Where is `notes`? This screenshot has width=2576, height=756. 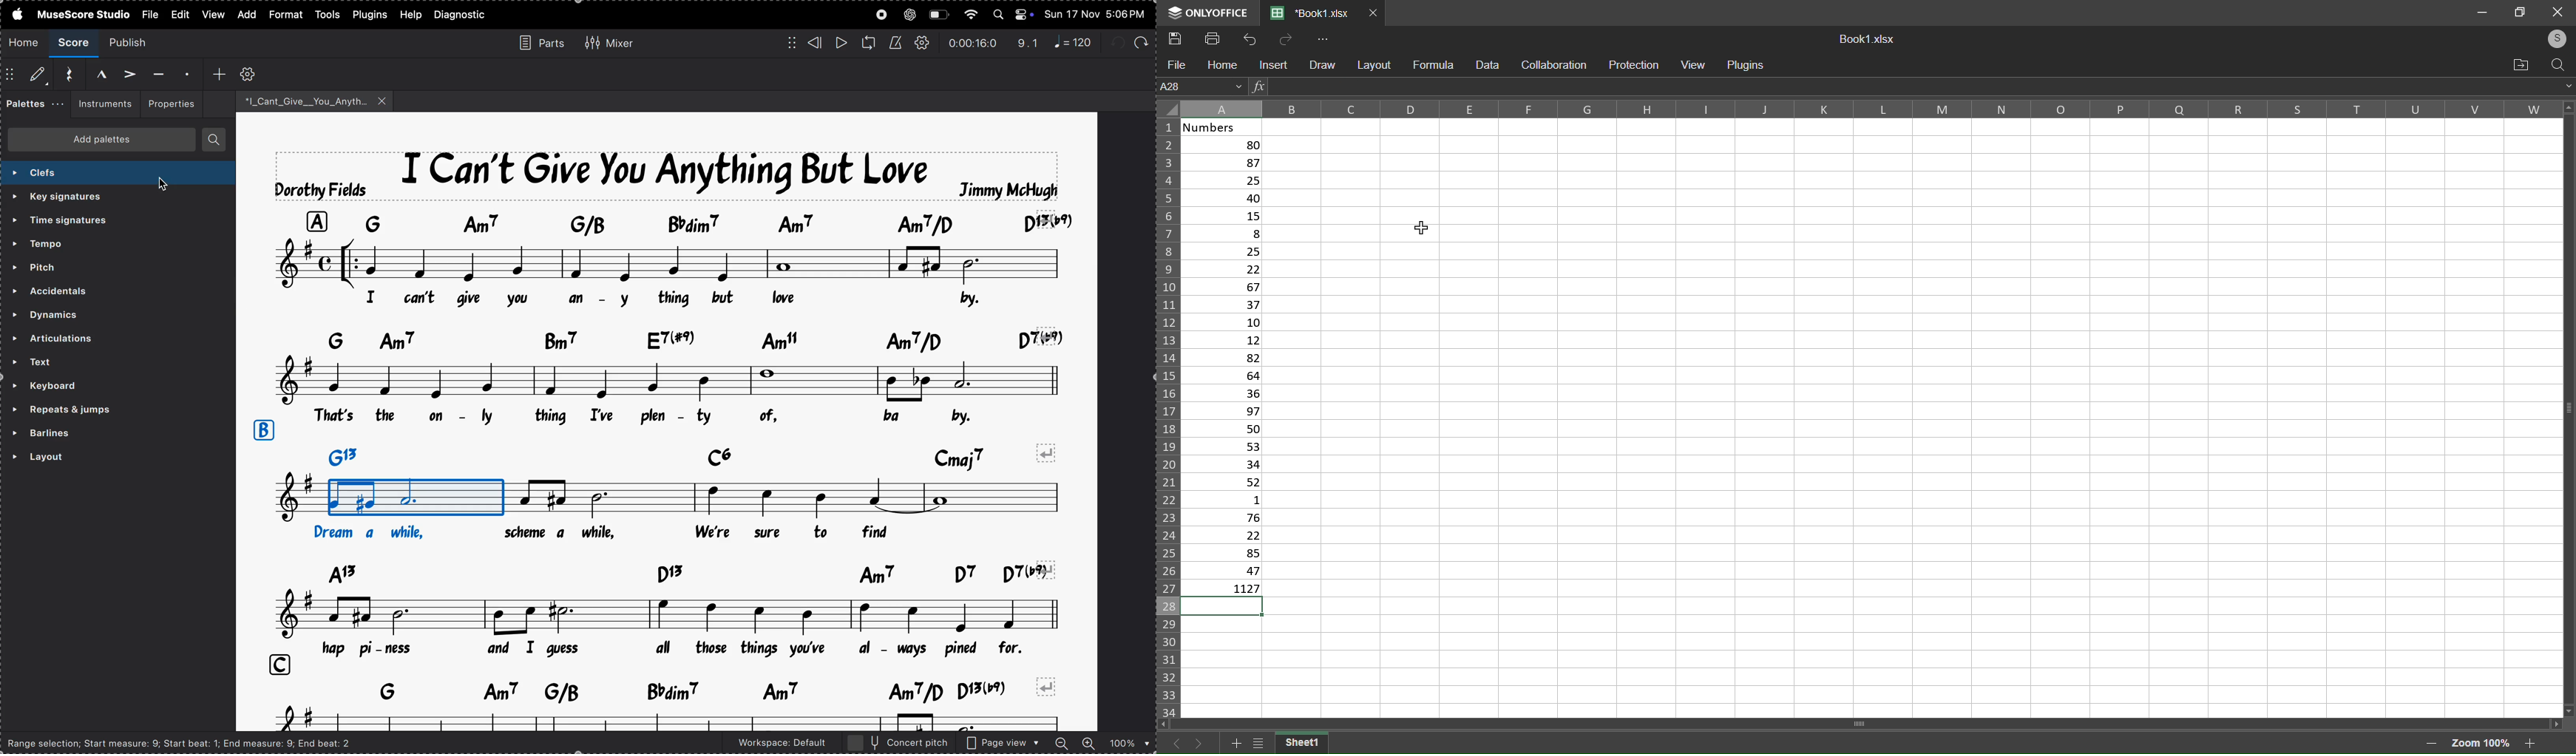 notes is located at coordinates (670, 379).